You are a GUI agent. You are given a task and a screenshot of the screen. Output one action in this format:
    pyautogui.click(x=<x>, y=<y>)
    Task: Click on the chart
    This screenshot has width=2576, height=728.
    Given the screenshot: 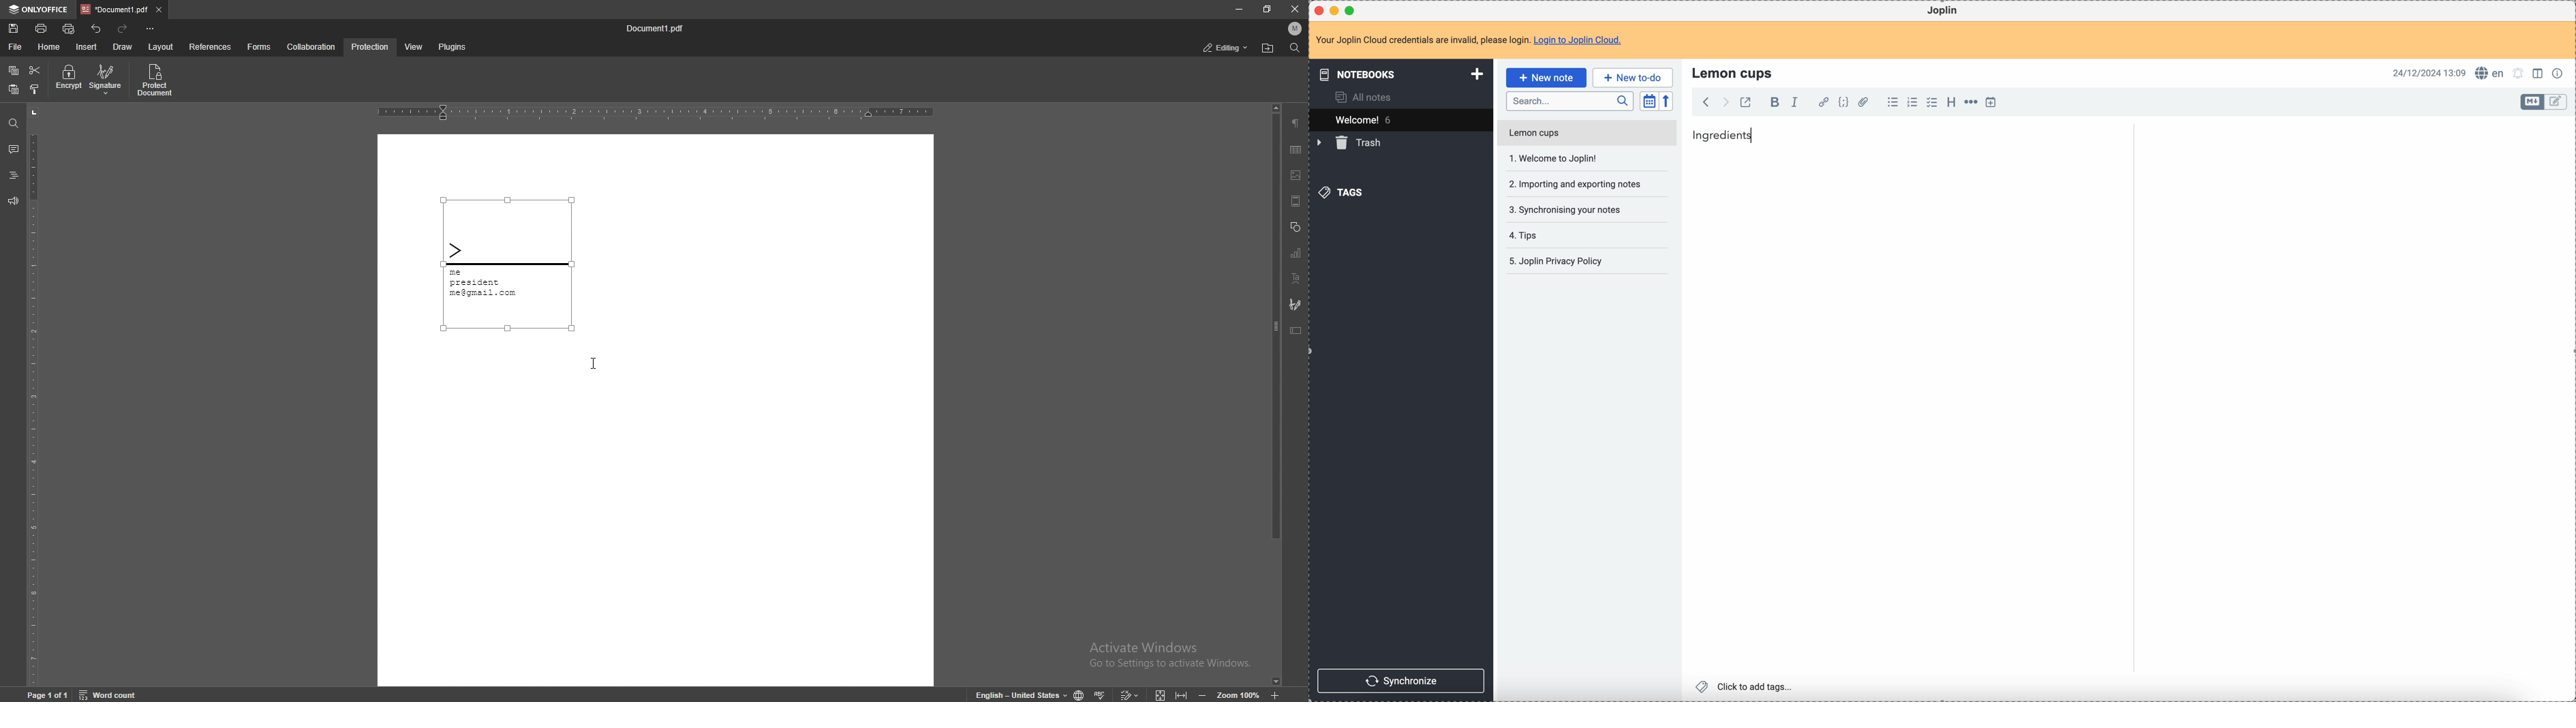 What is the action you would take?
    pyautogui.click(x=1296, y=254)
    